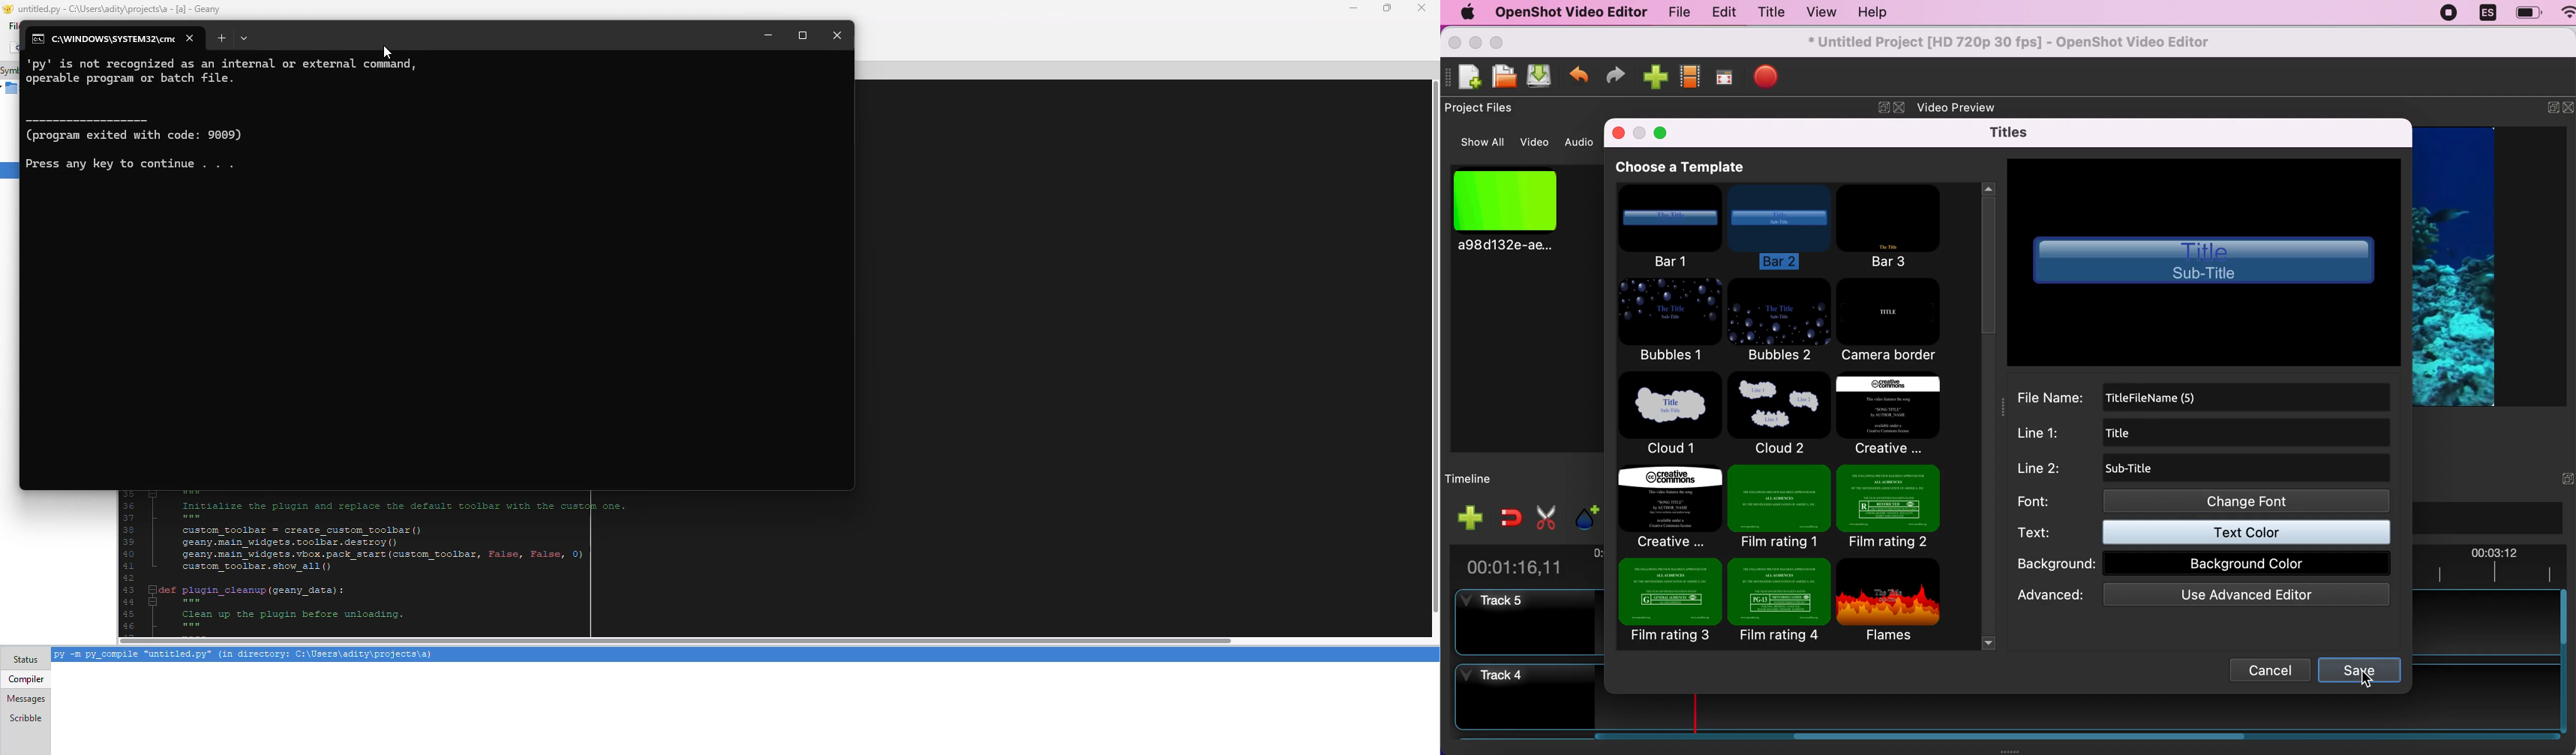  Describe the element at coordinates (1902, 415) in the screenshot. I see `creative commons` at that location.